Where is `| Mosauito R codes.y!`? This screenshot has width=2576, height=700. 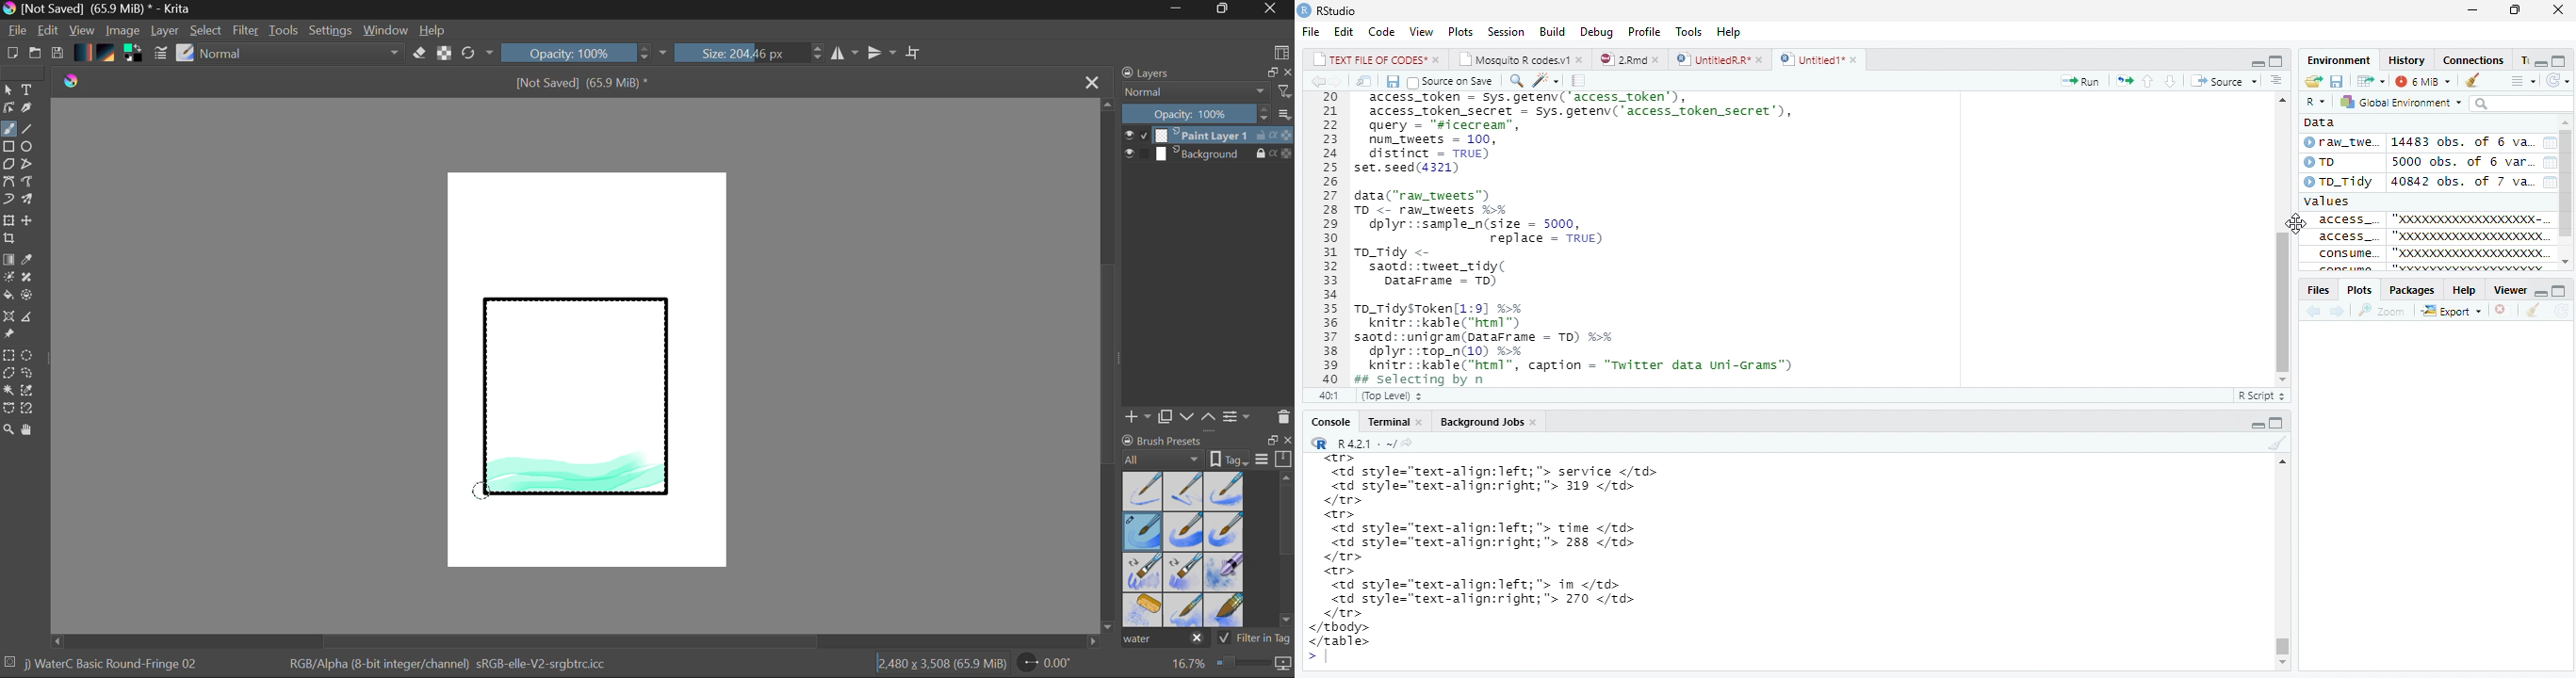
| Mosauito R codes.y! is located at coordinates (1520, 58).